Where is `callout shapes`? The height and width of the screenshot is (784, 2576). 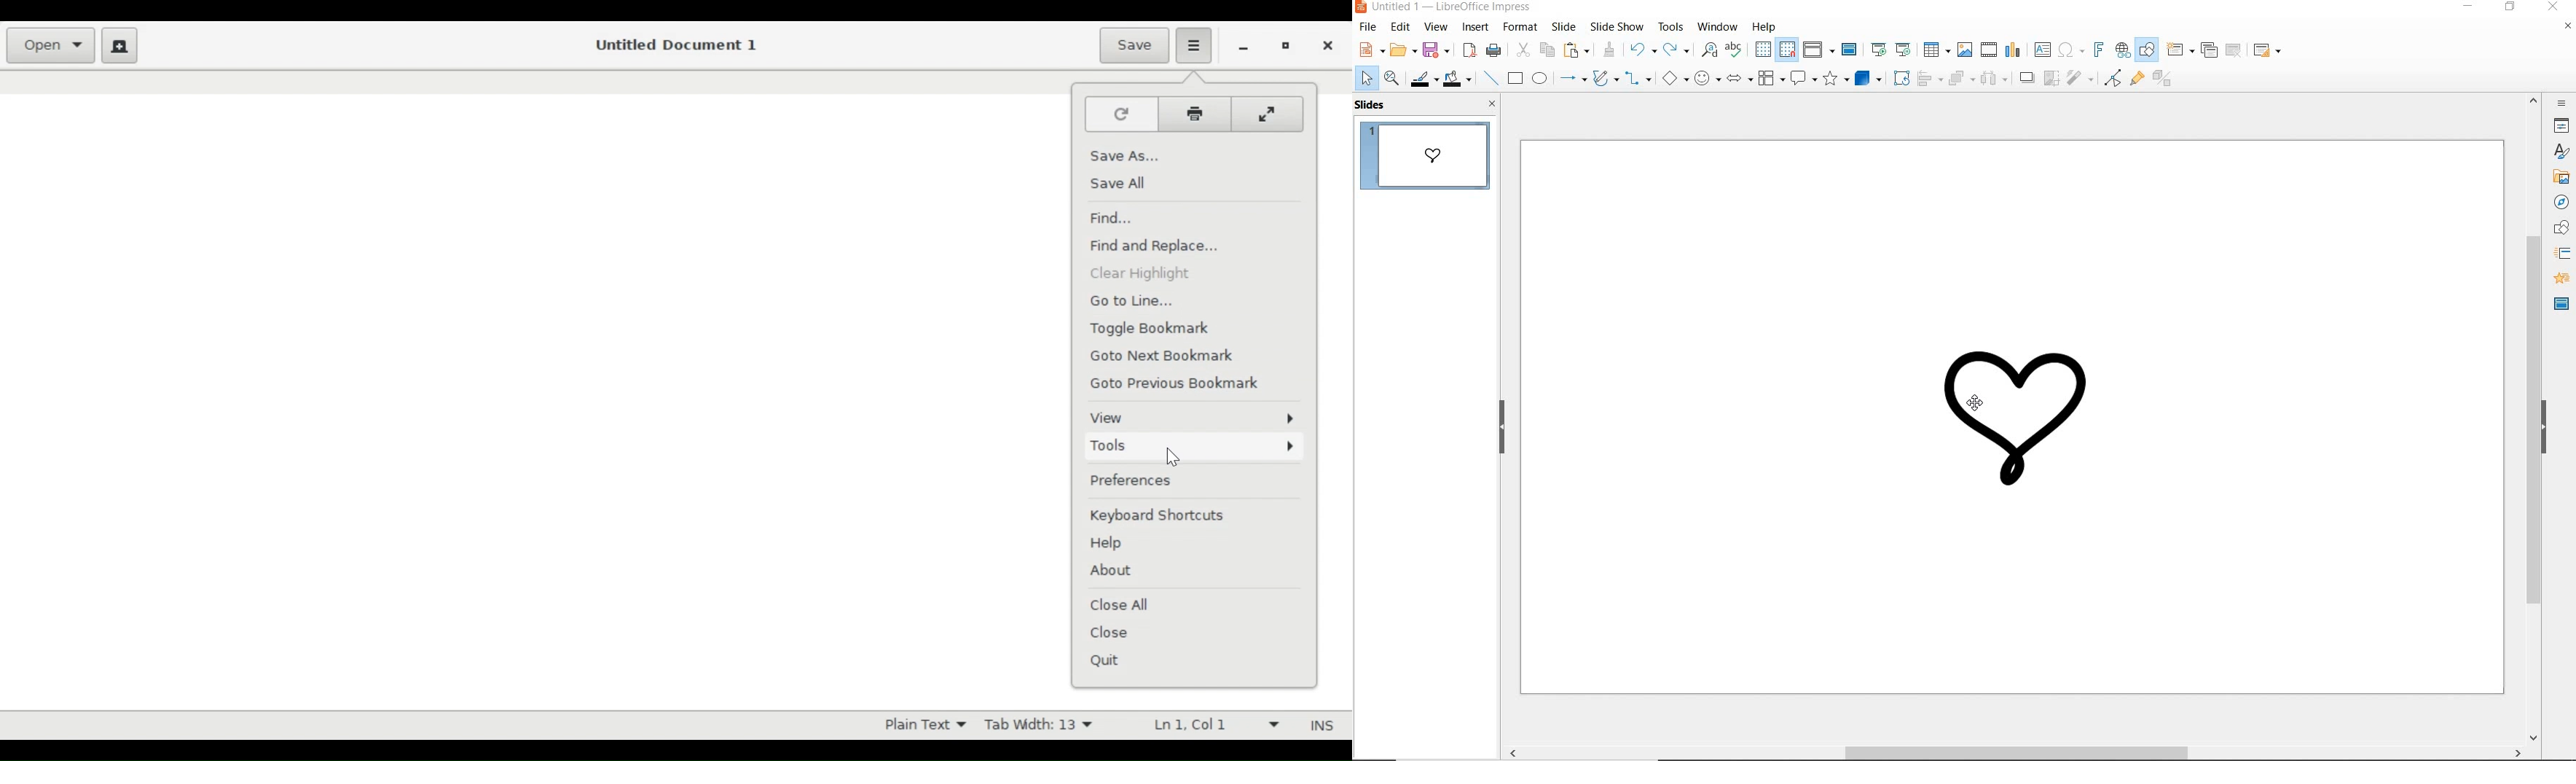
callout shapes is located at coordinates (1803, 77).